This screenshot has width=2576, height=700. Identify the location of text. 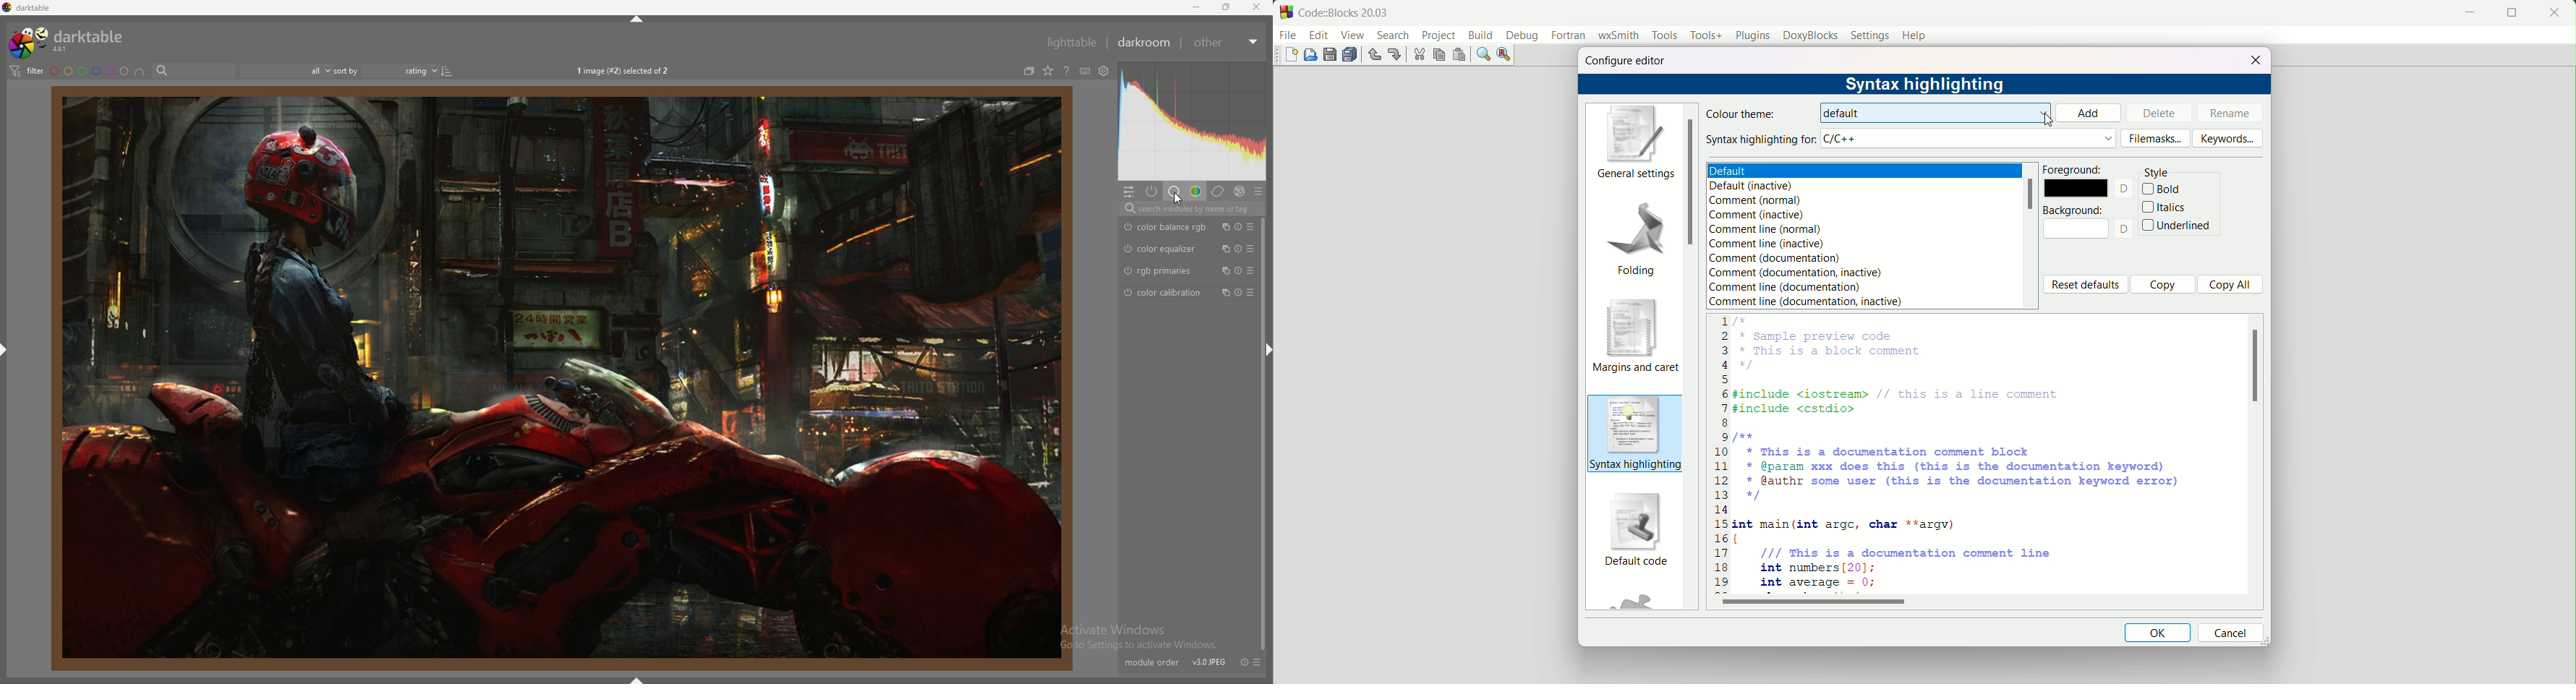
(1865, 235).